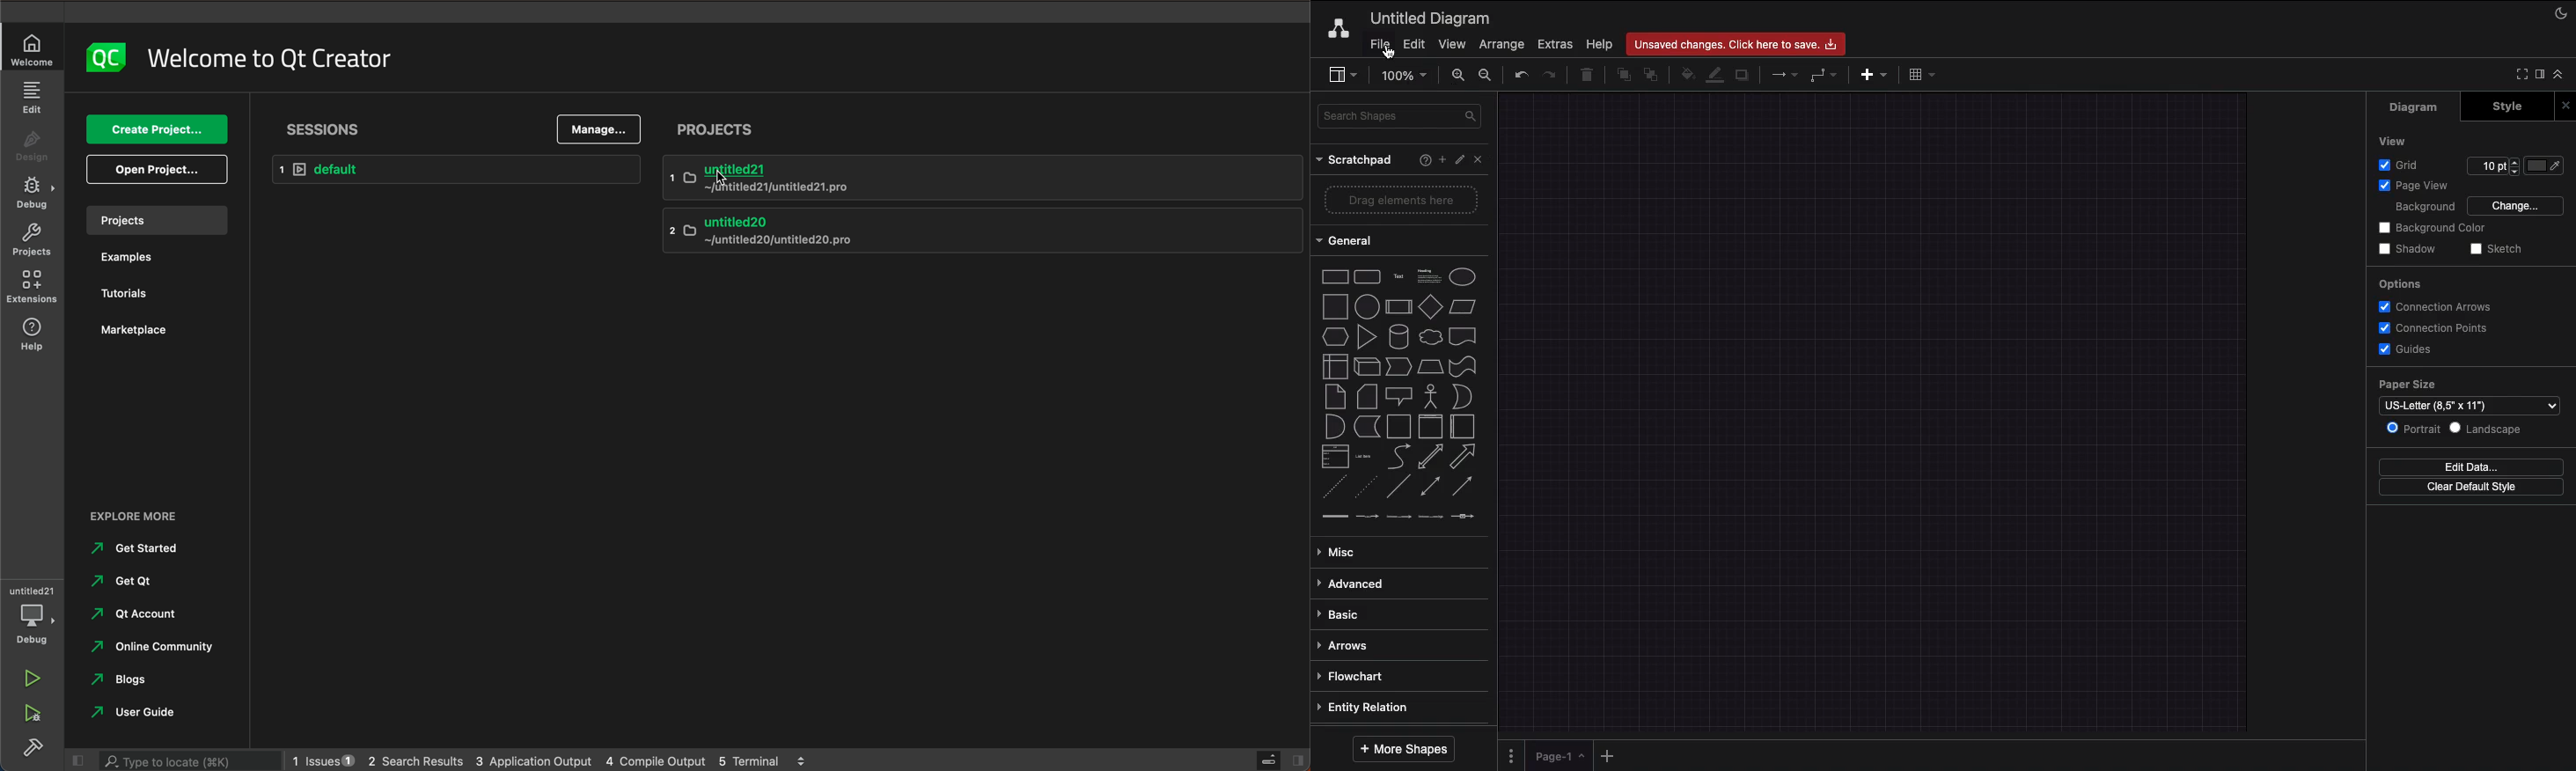 The width and height of the screenshot is (2576, 784). I want to click on close slidebar, so click(70, 761).